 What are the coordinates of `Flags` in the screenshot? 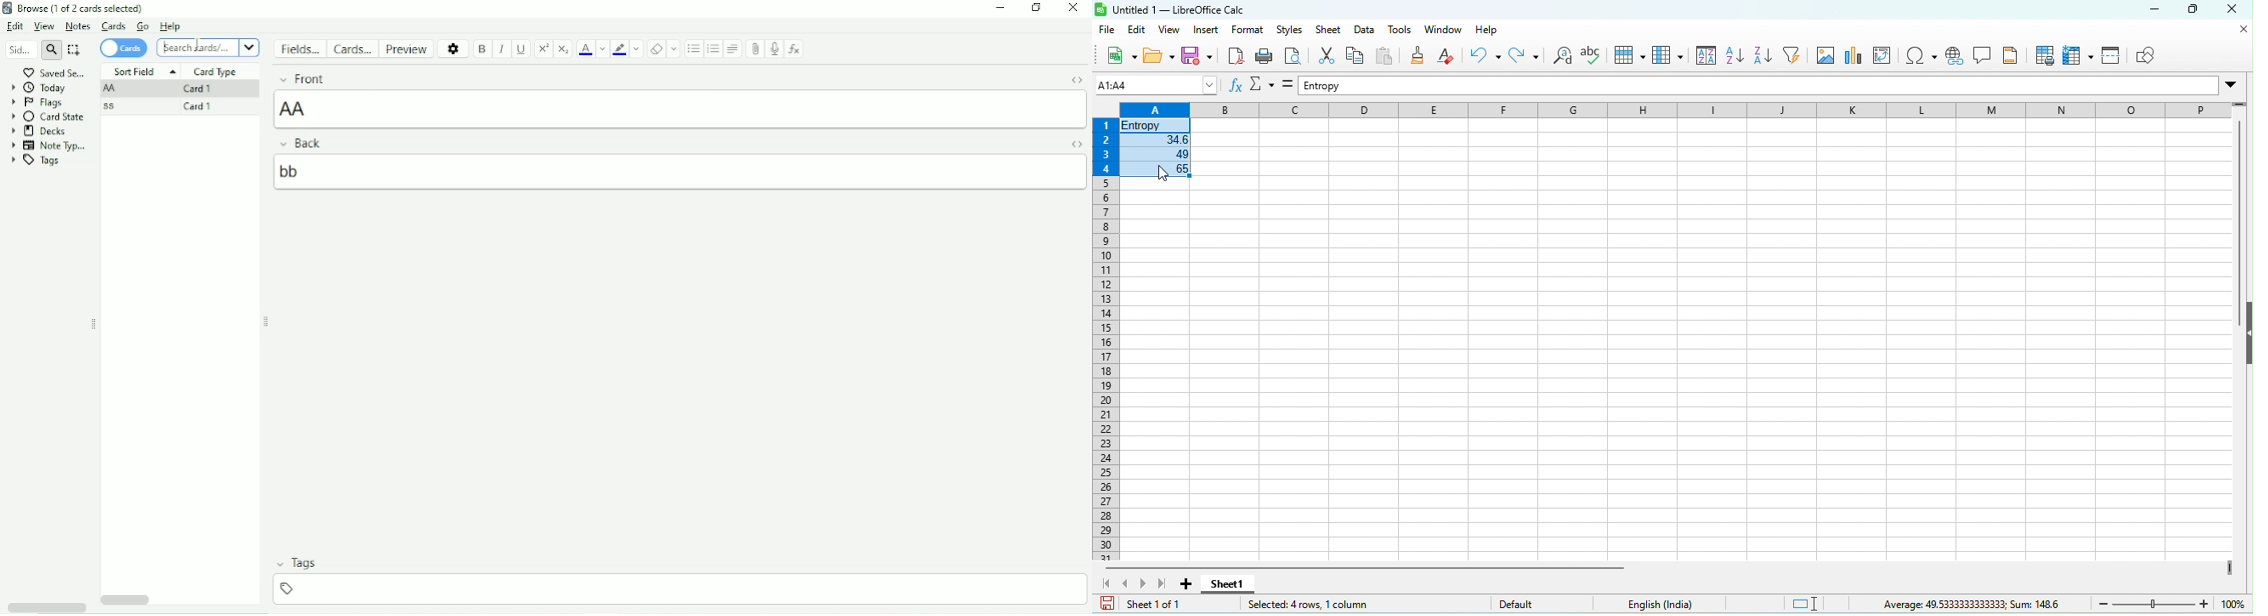 It's located at (37, 102).